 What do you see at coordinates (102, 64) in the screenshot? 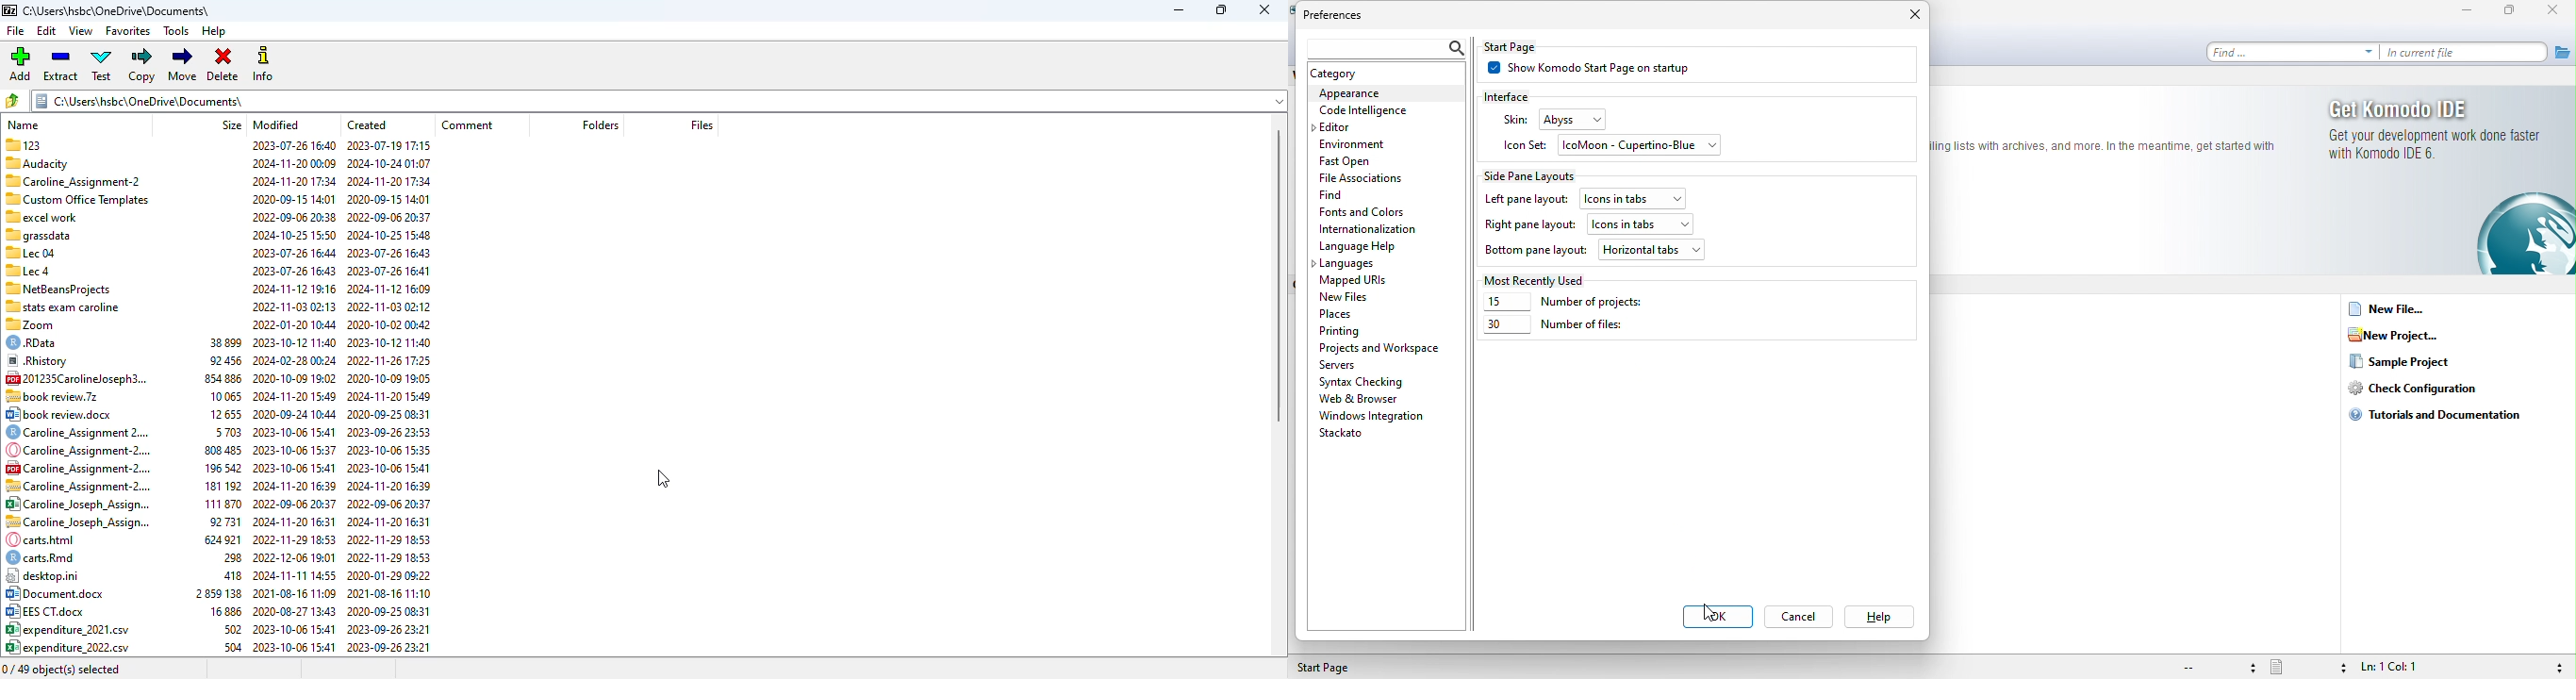
I see `test` at bounding box center [102, 64].